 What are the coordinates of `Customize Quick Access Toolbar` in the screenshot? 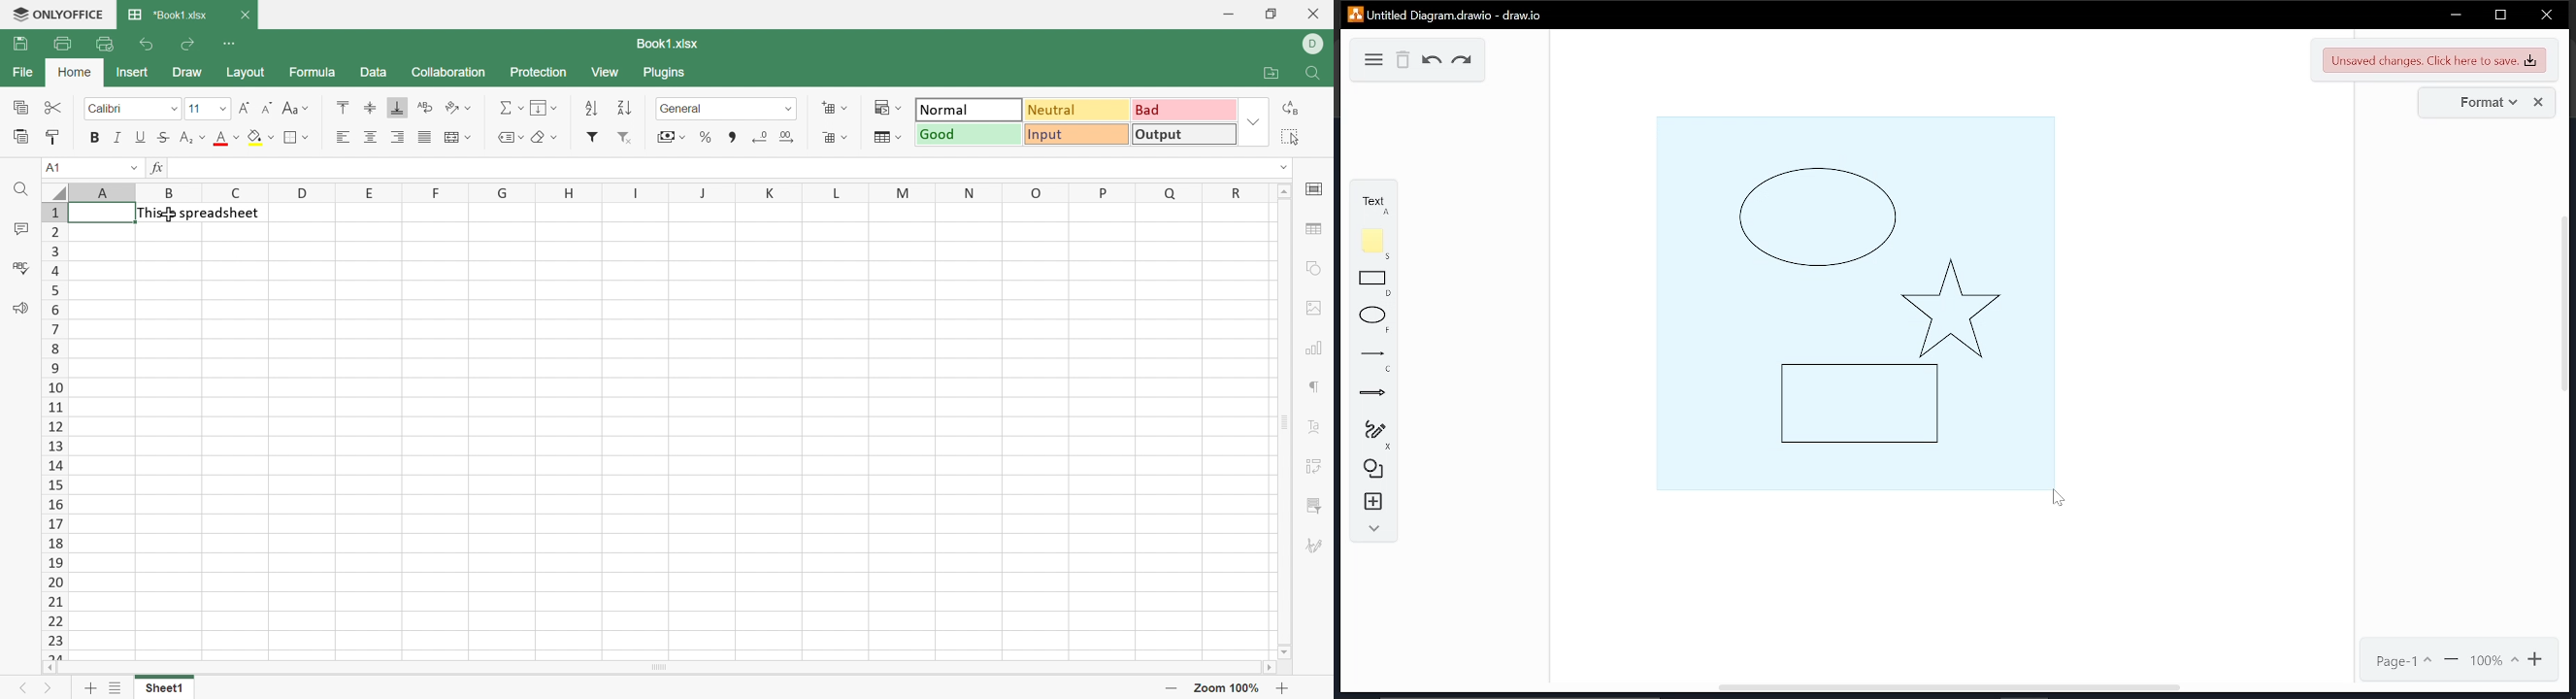 It's located at (231, 42).